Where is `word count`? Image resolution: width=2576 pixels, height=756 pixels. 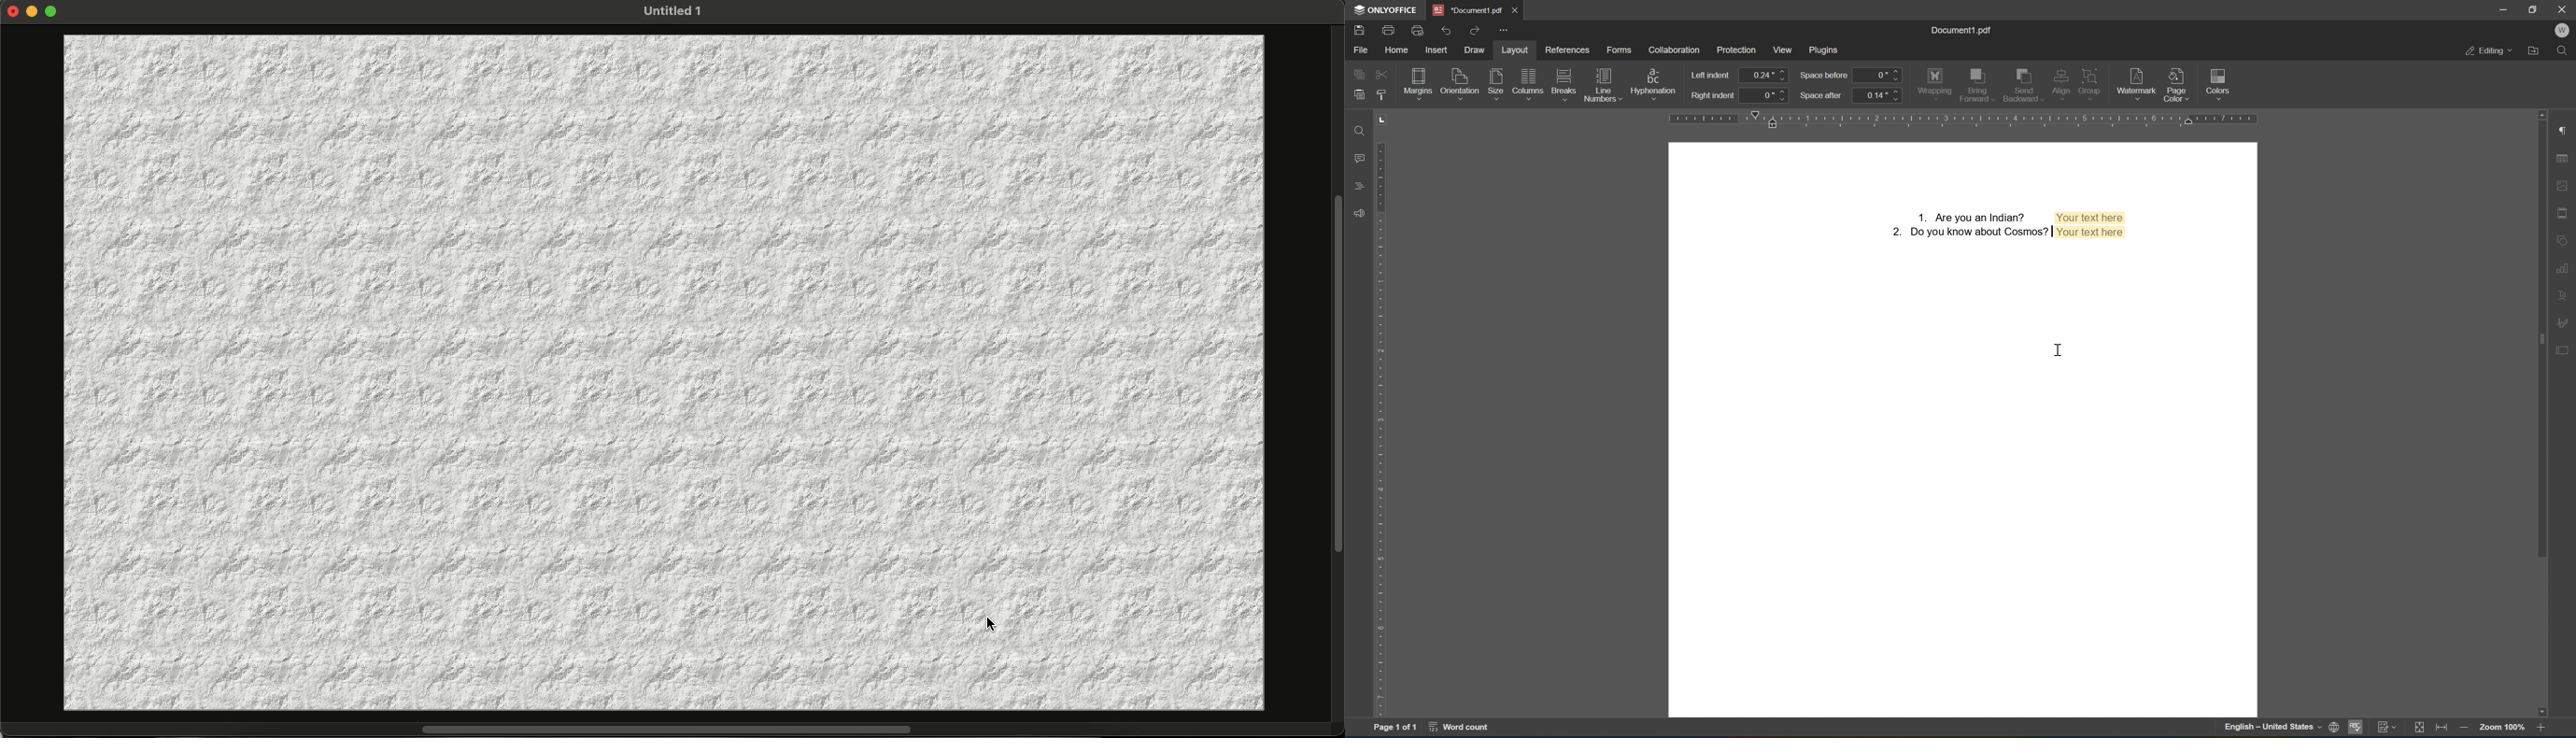
word count is located at coordinates (1464, 729).